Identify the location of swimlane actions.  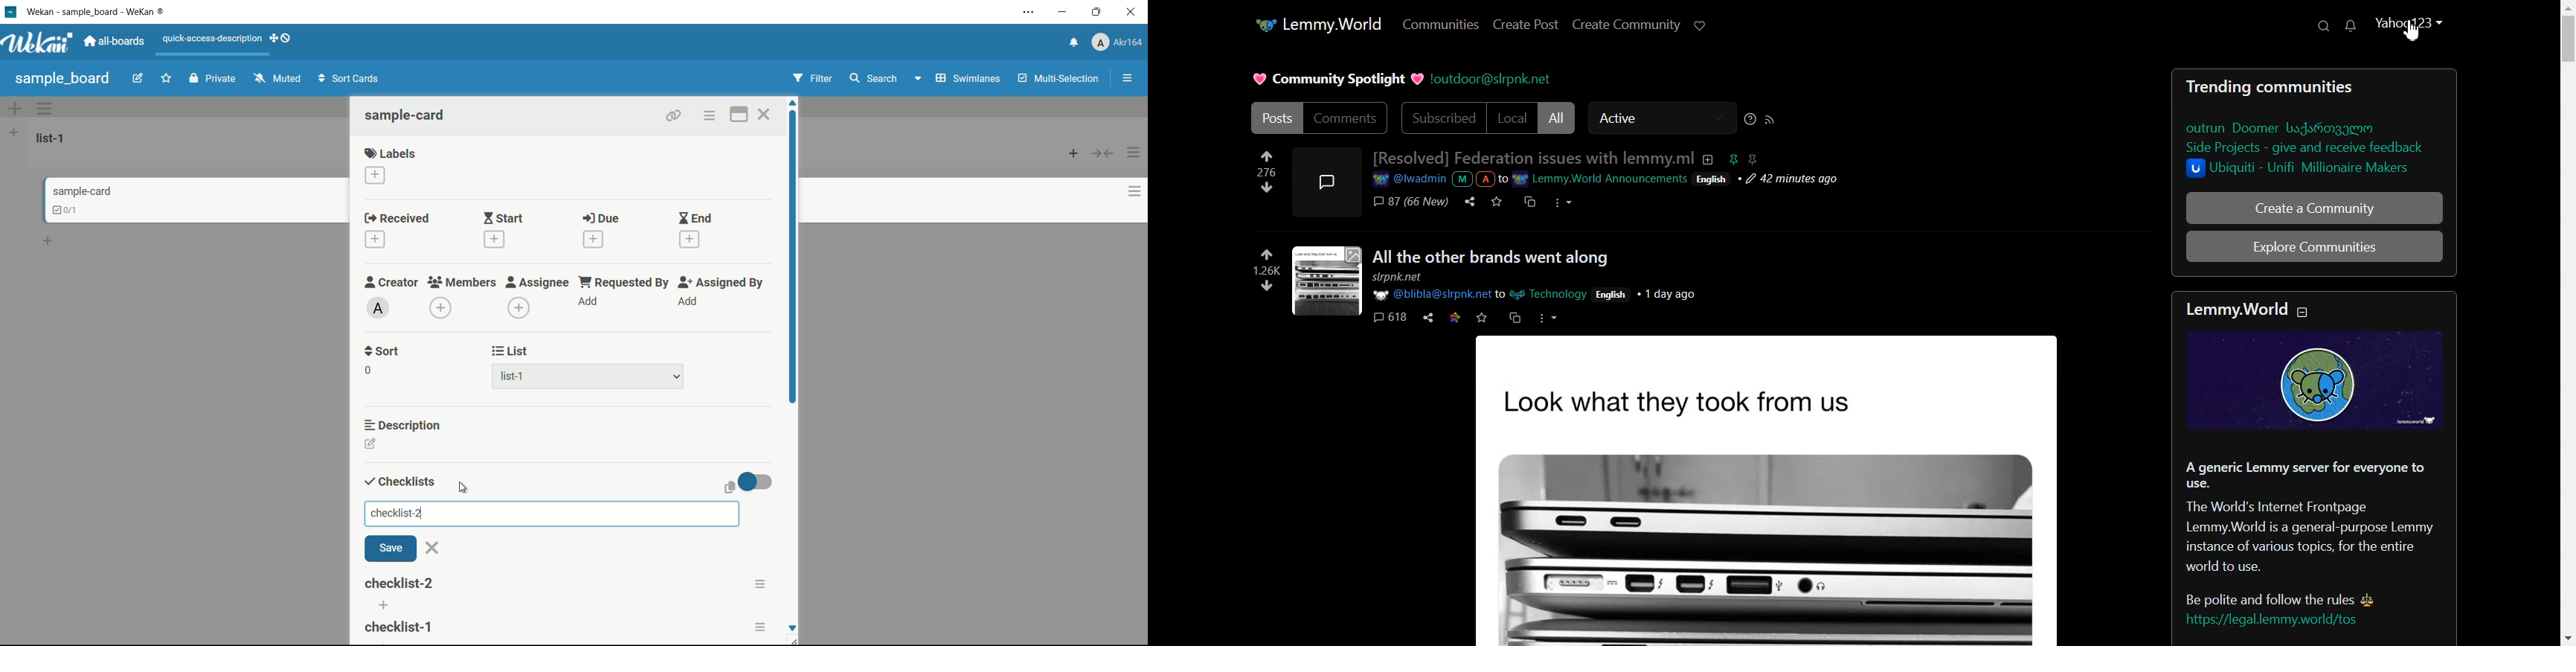
(45, 108).